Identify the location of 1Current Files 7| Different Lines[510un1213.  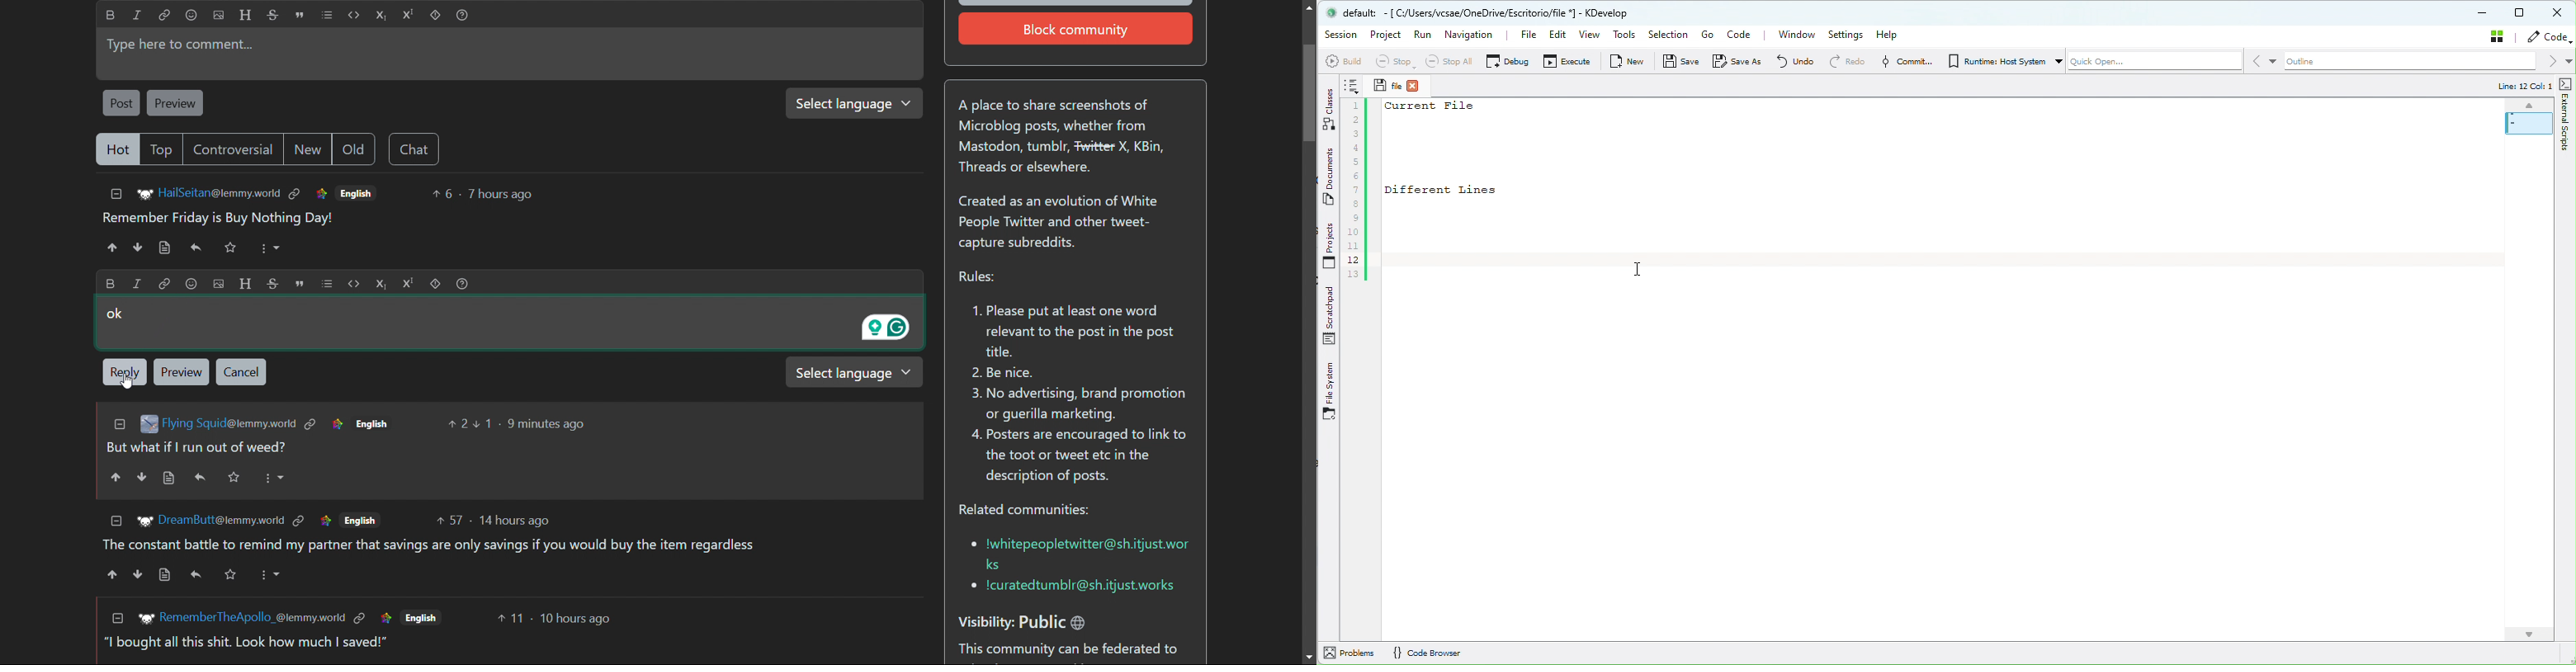
(1466, 189).